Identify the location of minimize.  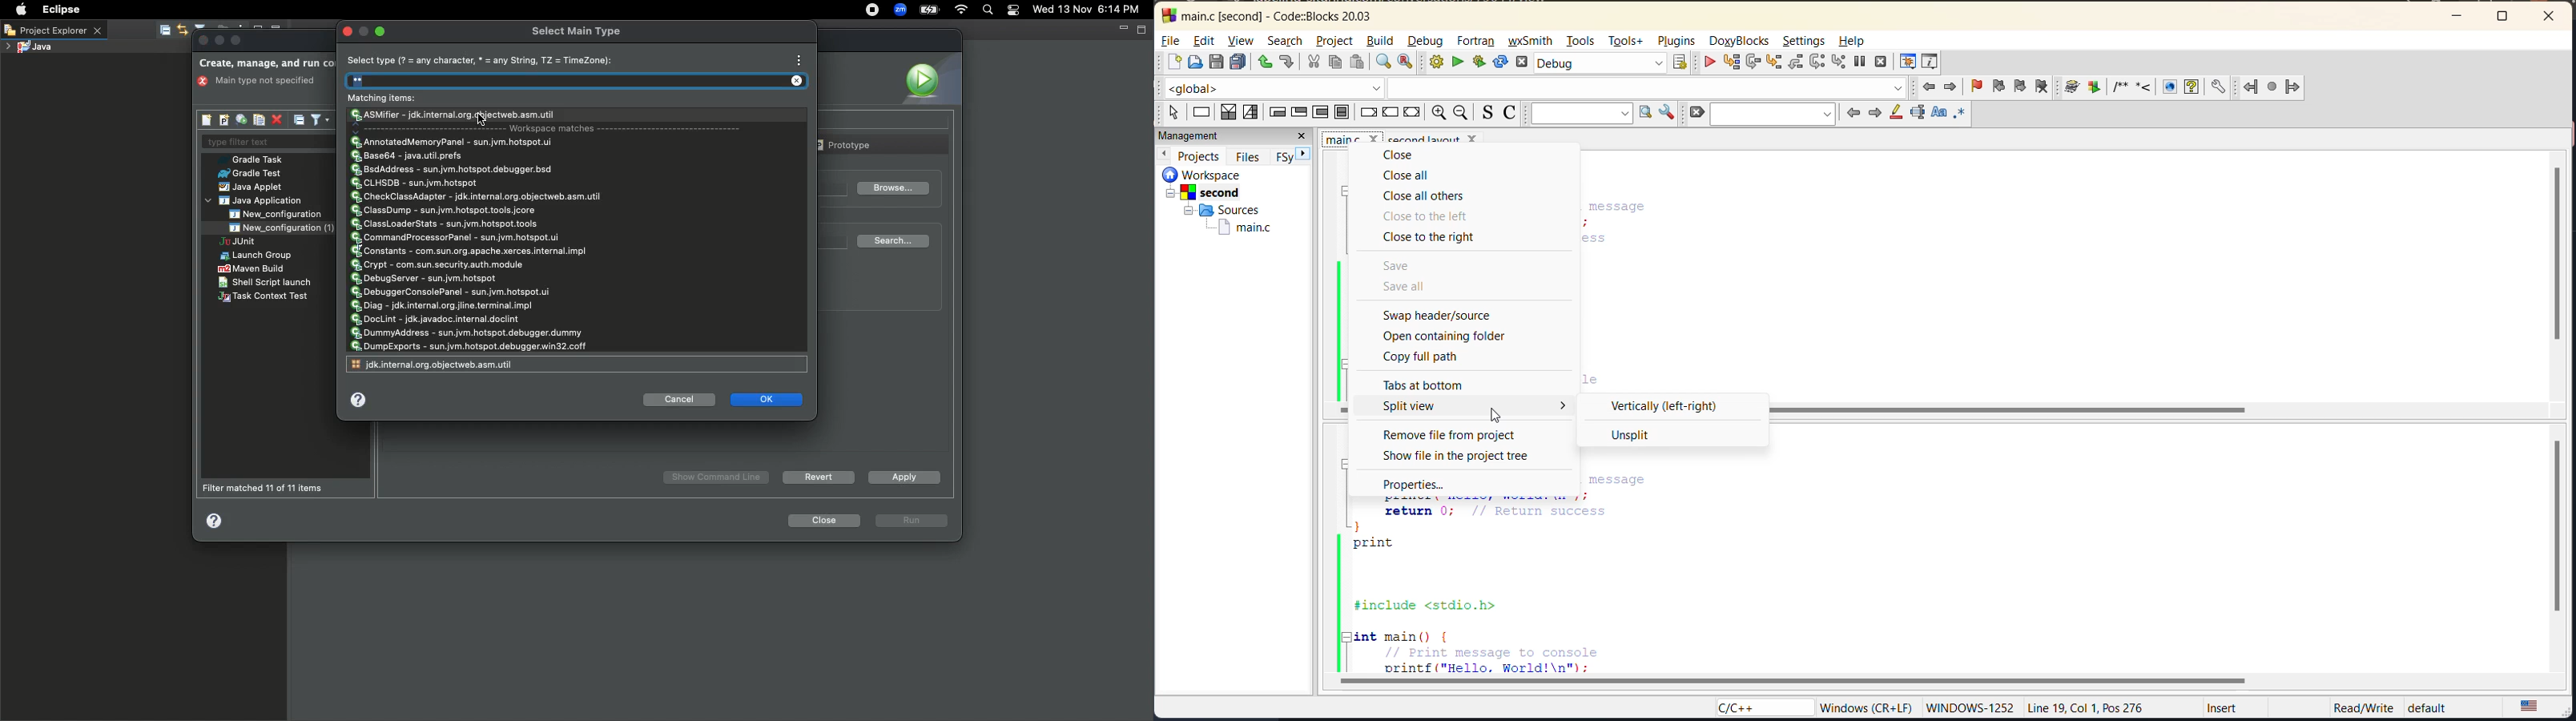
(2460, 17).